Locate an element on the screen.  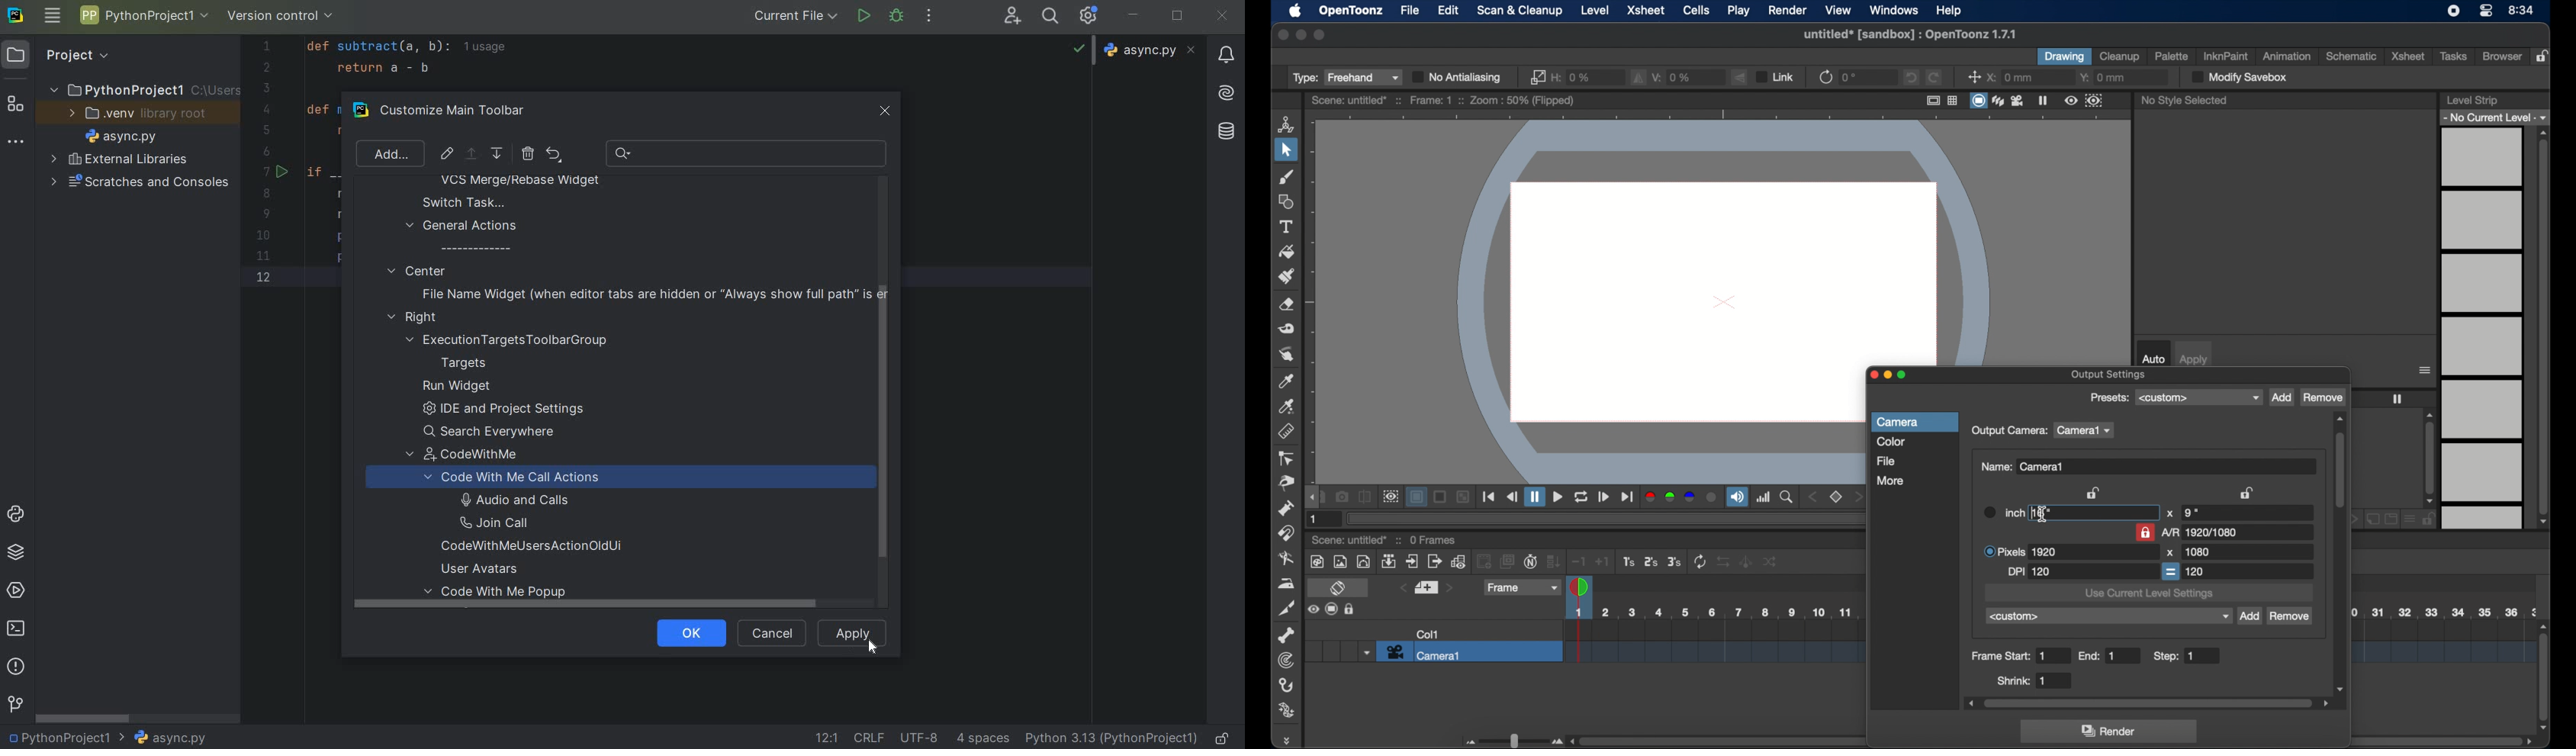
 is located at coordinates (1702, 562).